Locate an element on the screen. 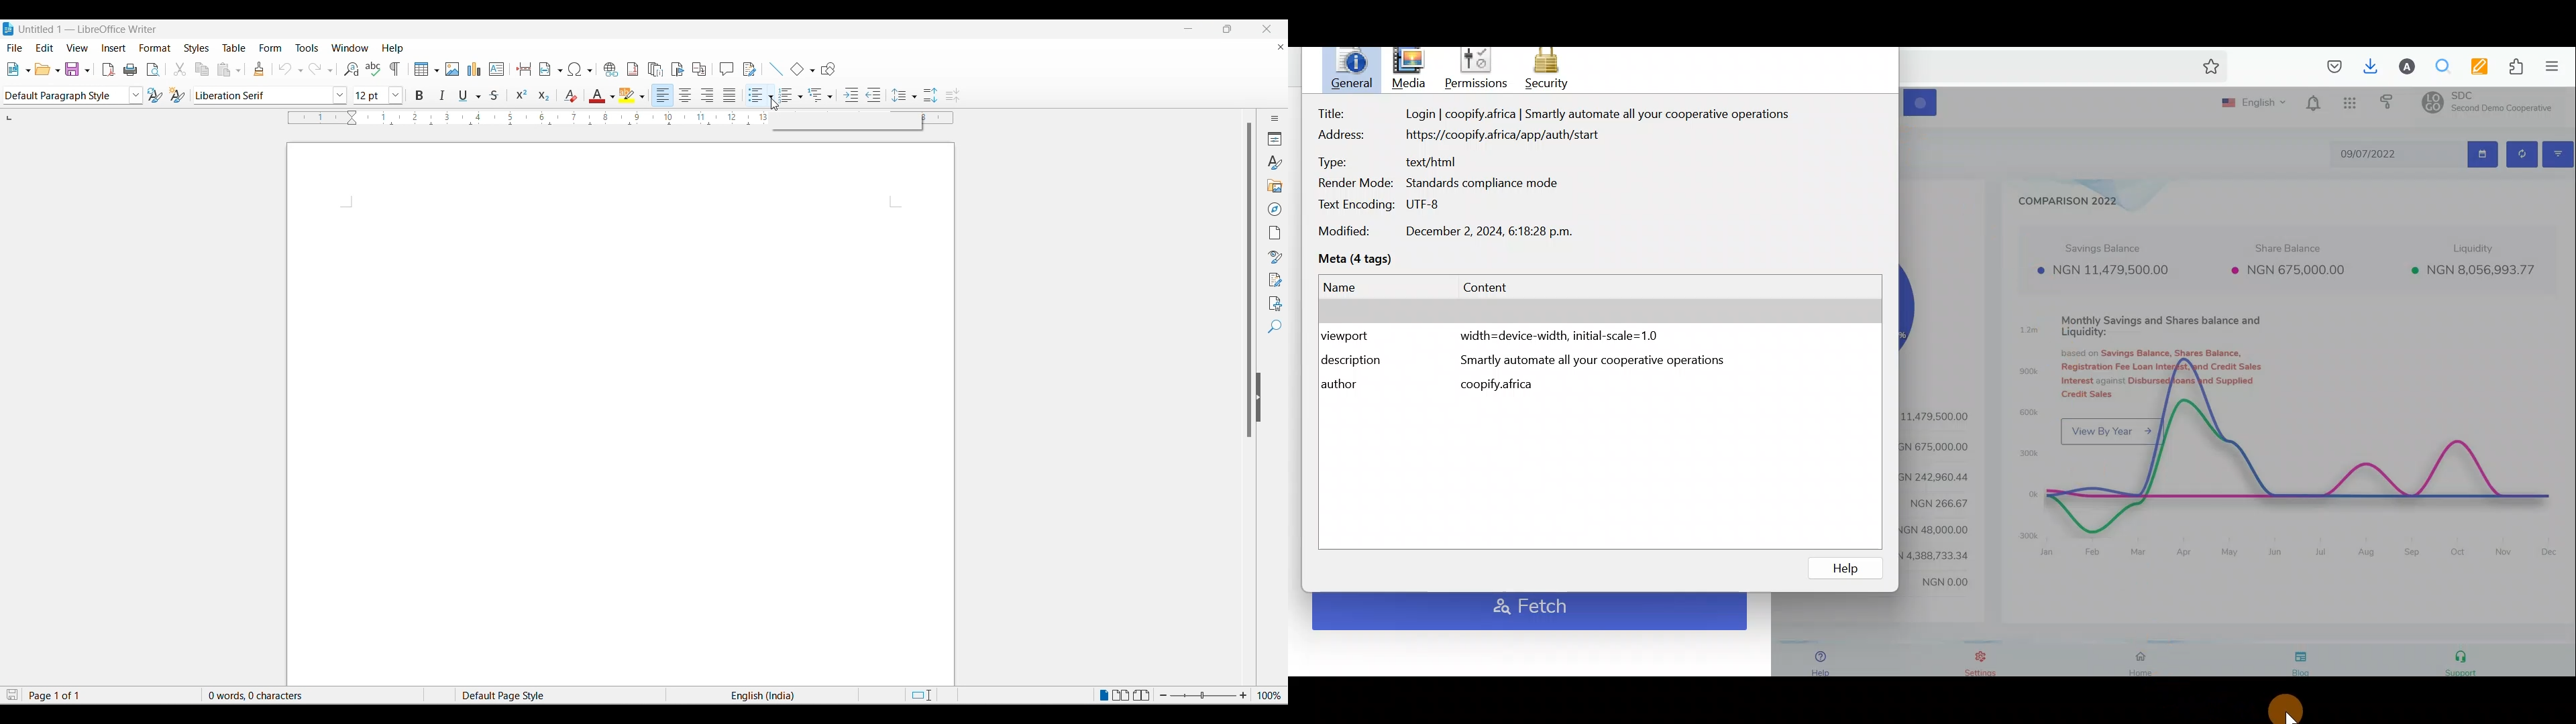 This screenshot has width=2576, height=728. insert book mark is located at coordinates (678, 69).